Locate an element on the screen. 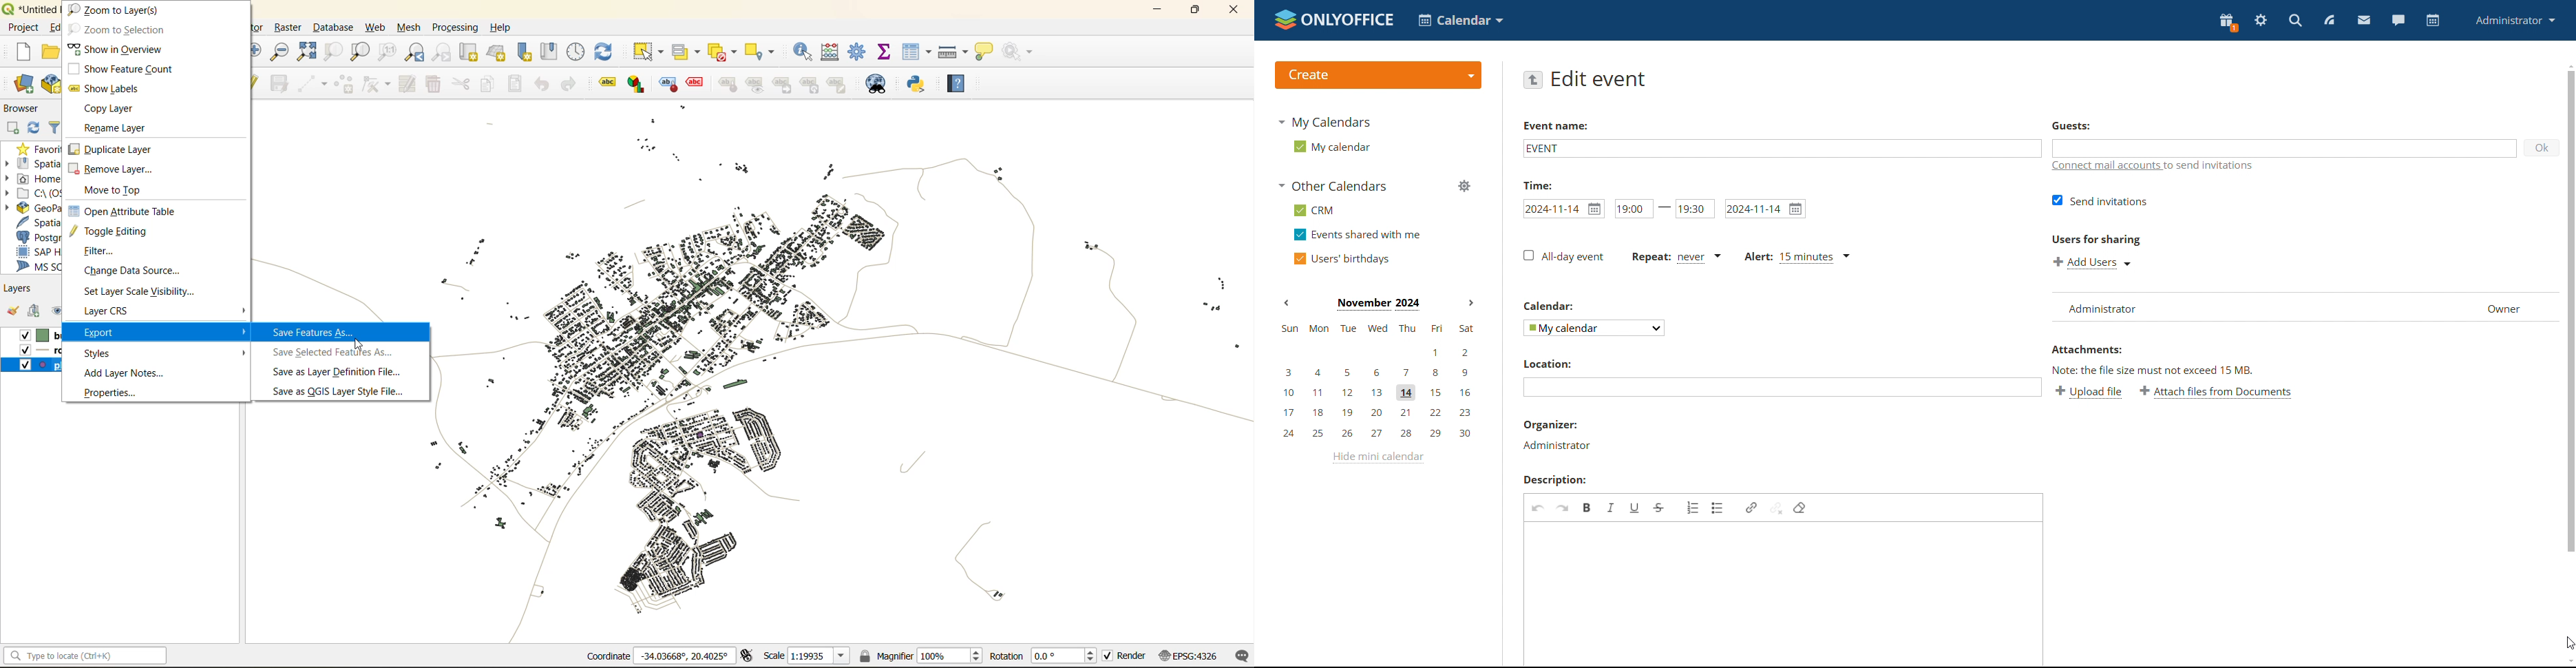 The height and width of the screenshot is (672, 2576). vertex tools is located at coordinates (377, 84).